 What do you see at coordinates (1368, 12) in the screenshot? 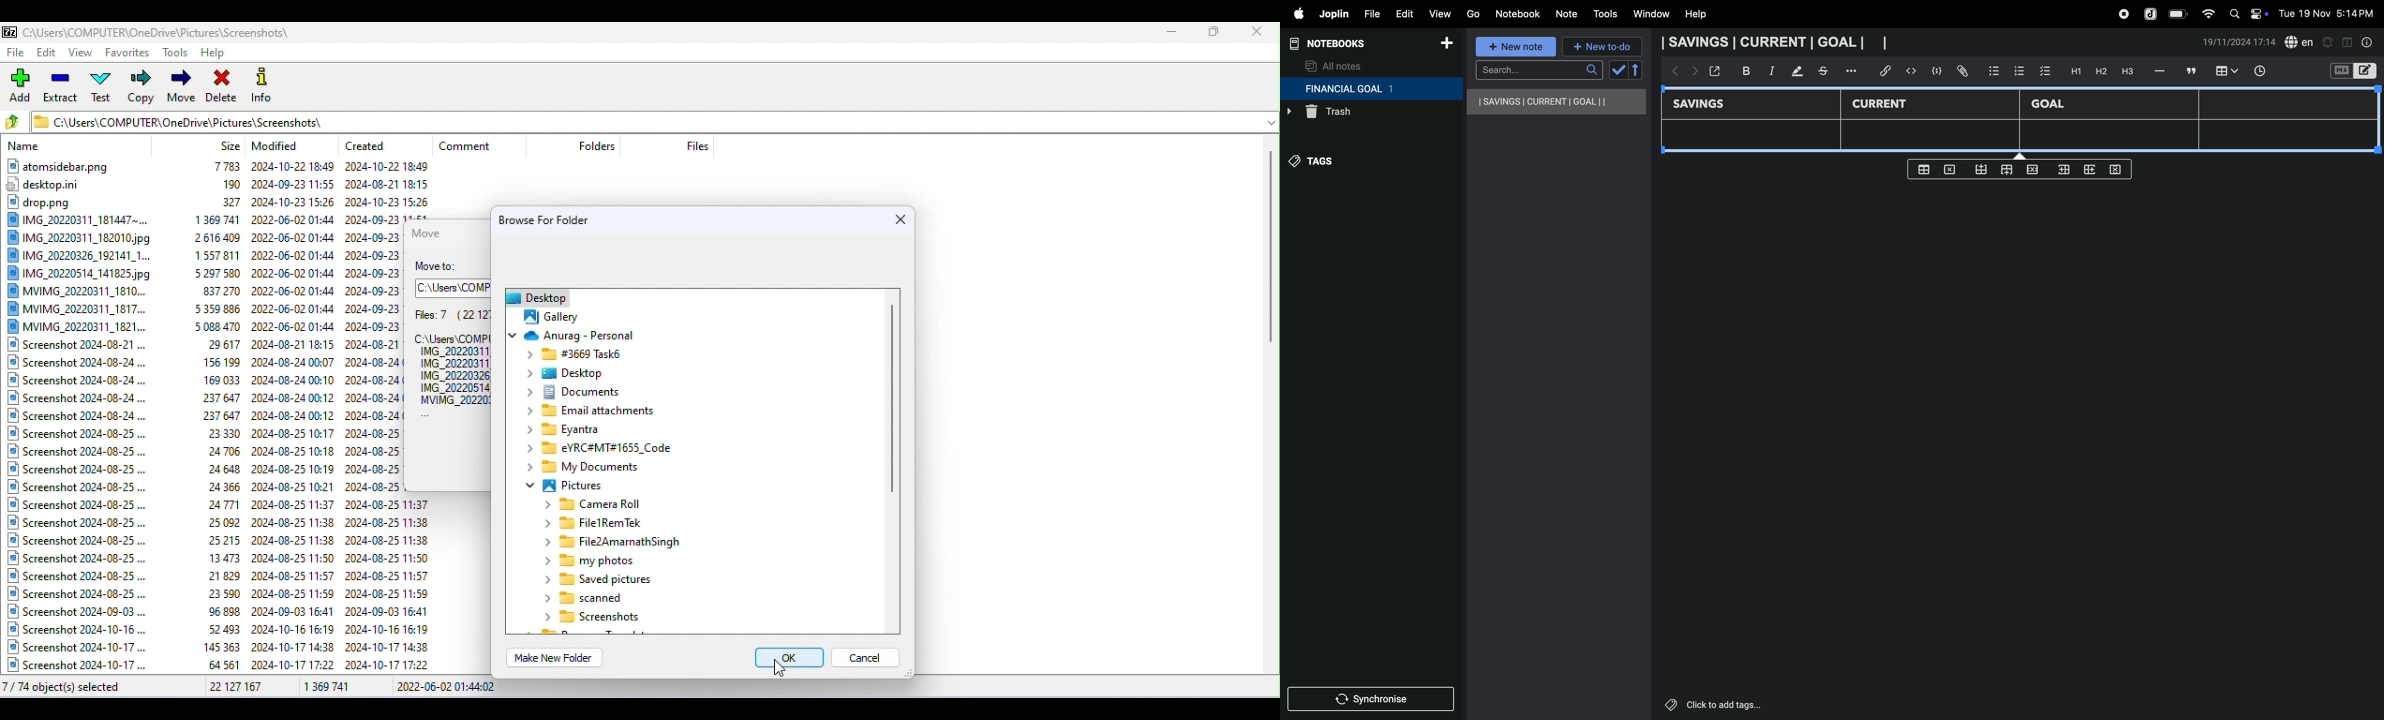
I see `file` at bounding box center [1368, 12].